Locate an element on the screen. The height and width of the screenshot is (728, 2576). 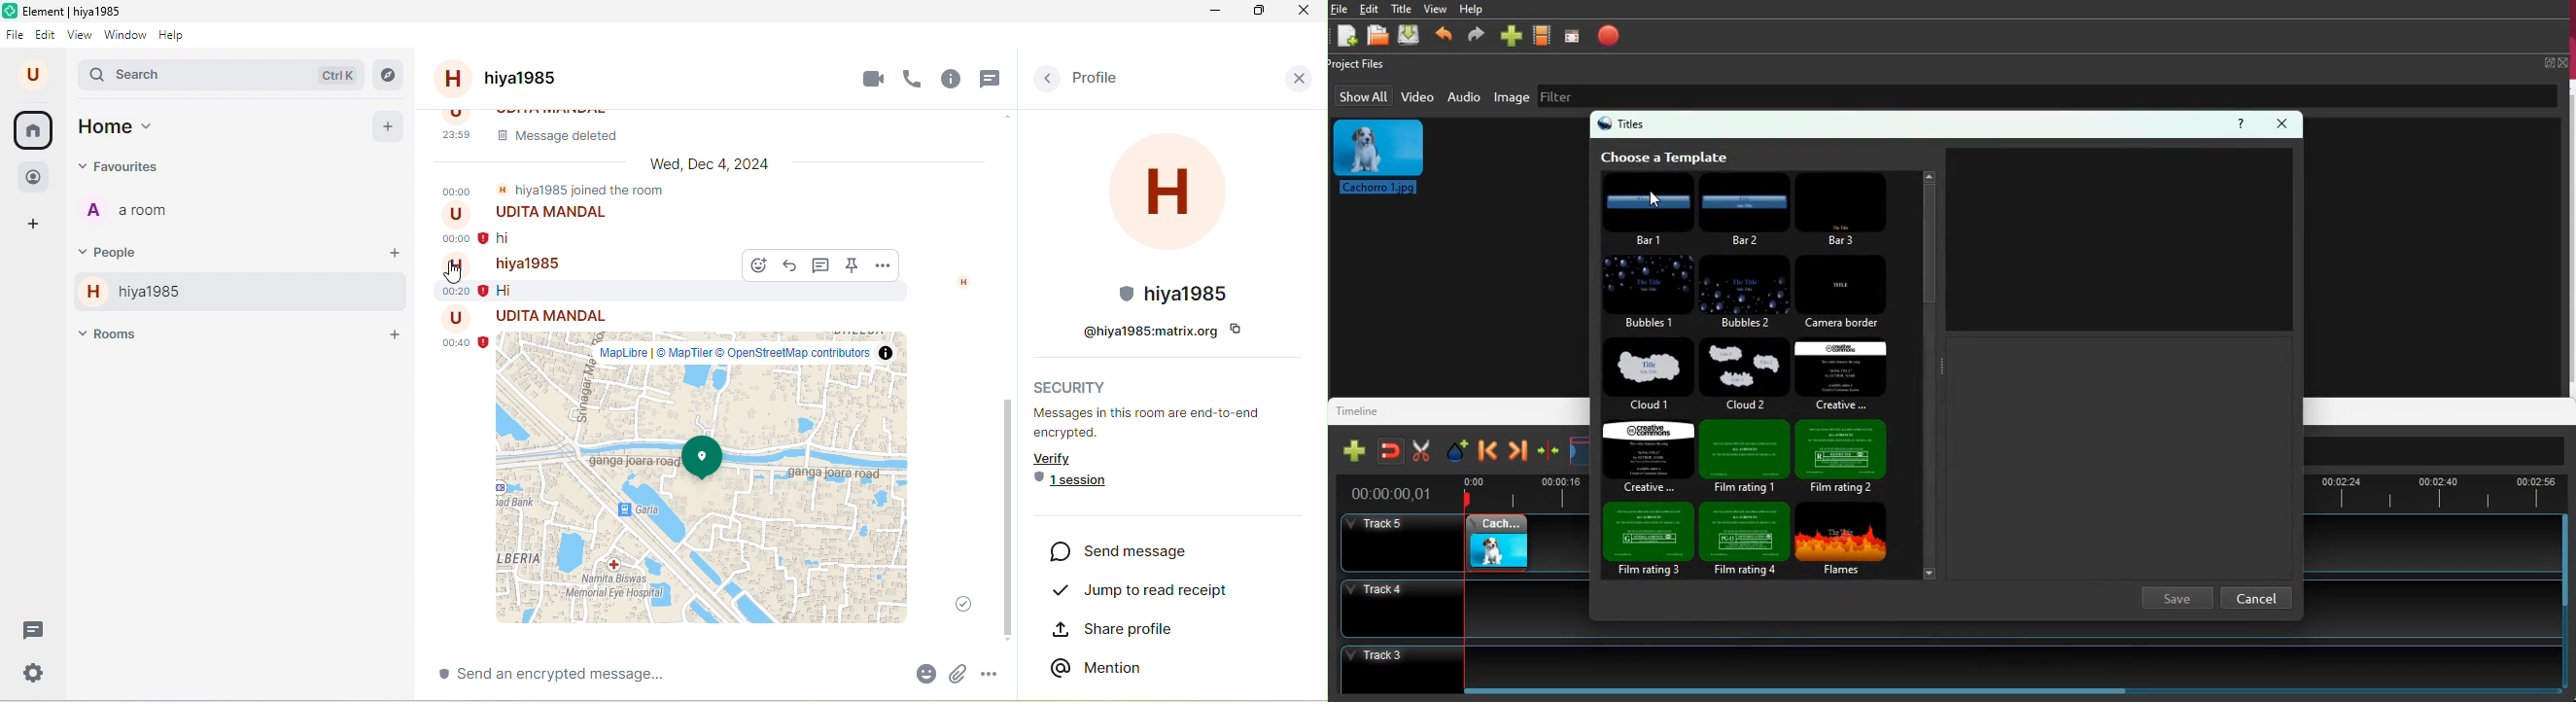
 is located at coordinates (1404, 610).